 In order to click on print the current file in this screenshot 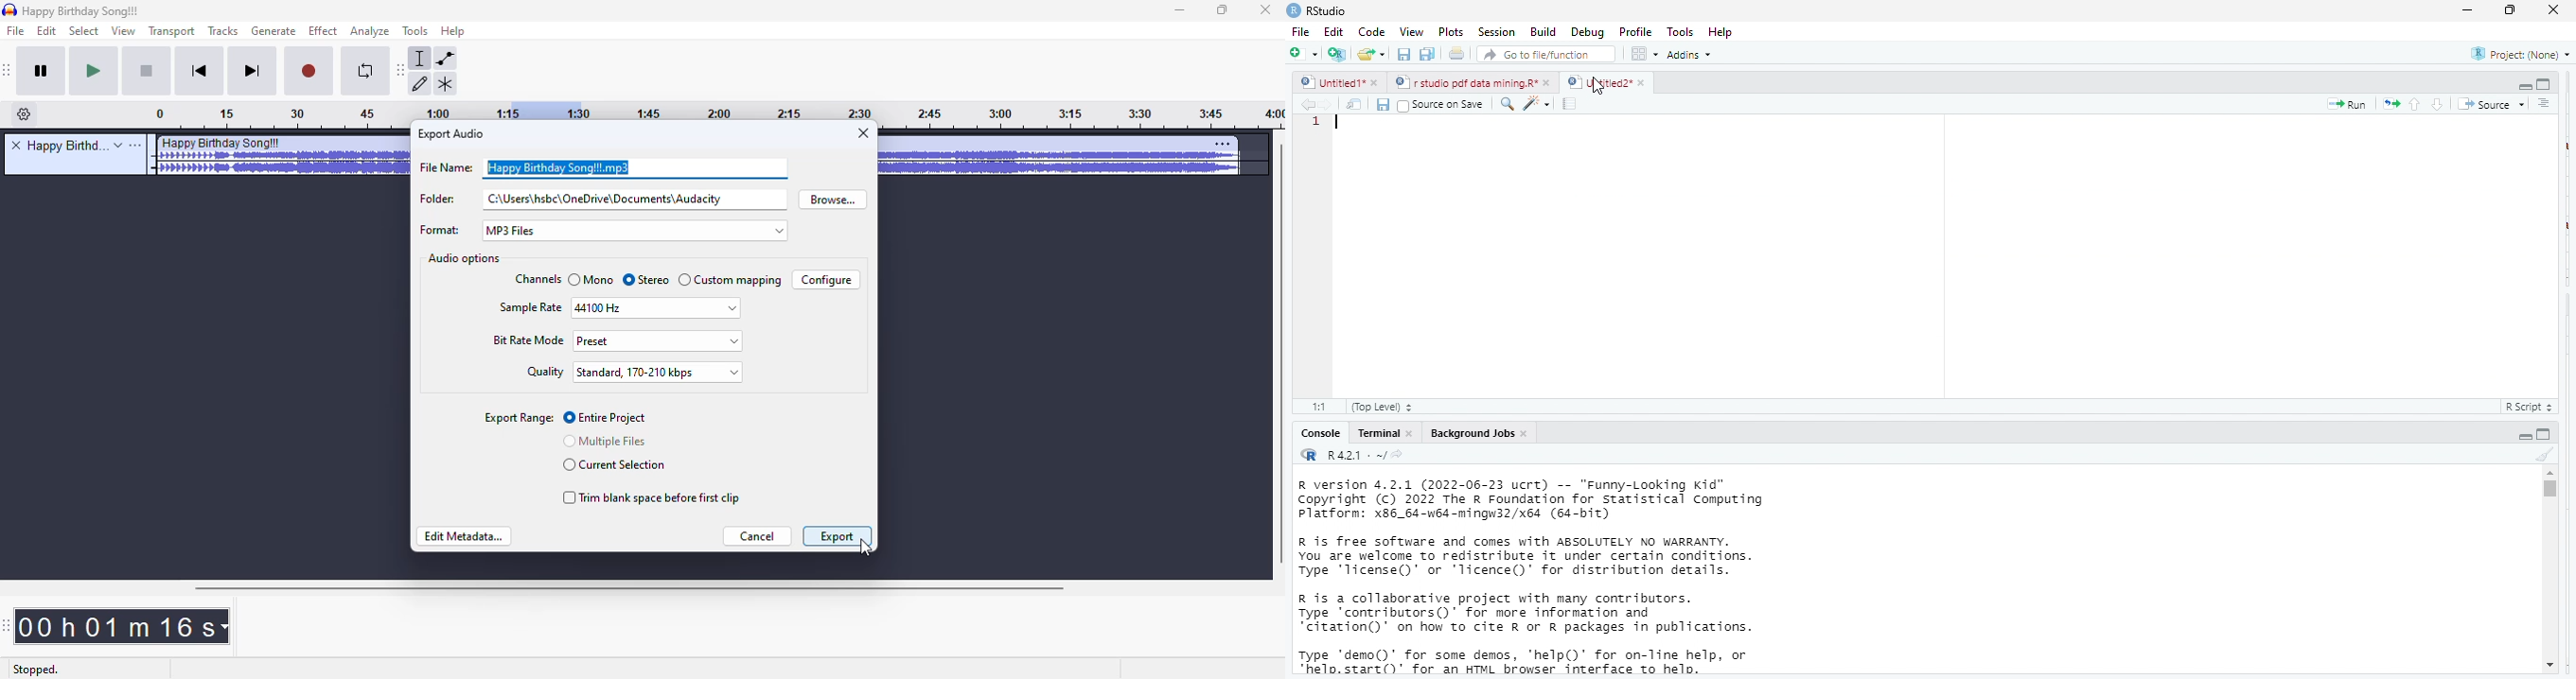, I will do `click(1457, 55)`.